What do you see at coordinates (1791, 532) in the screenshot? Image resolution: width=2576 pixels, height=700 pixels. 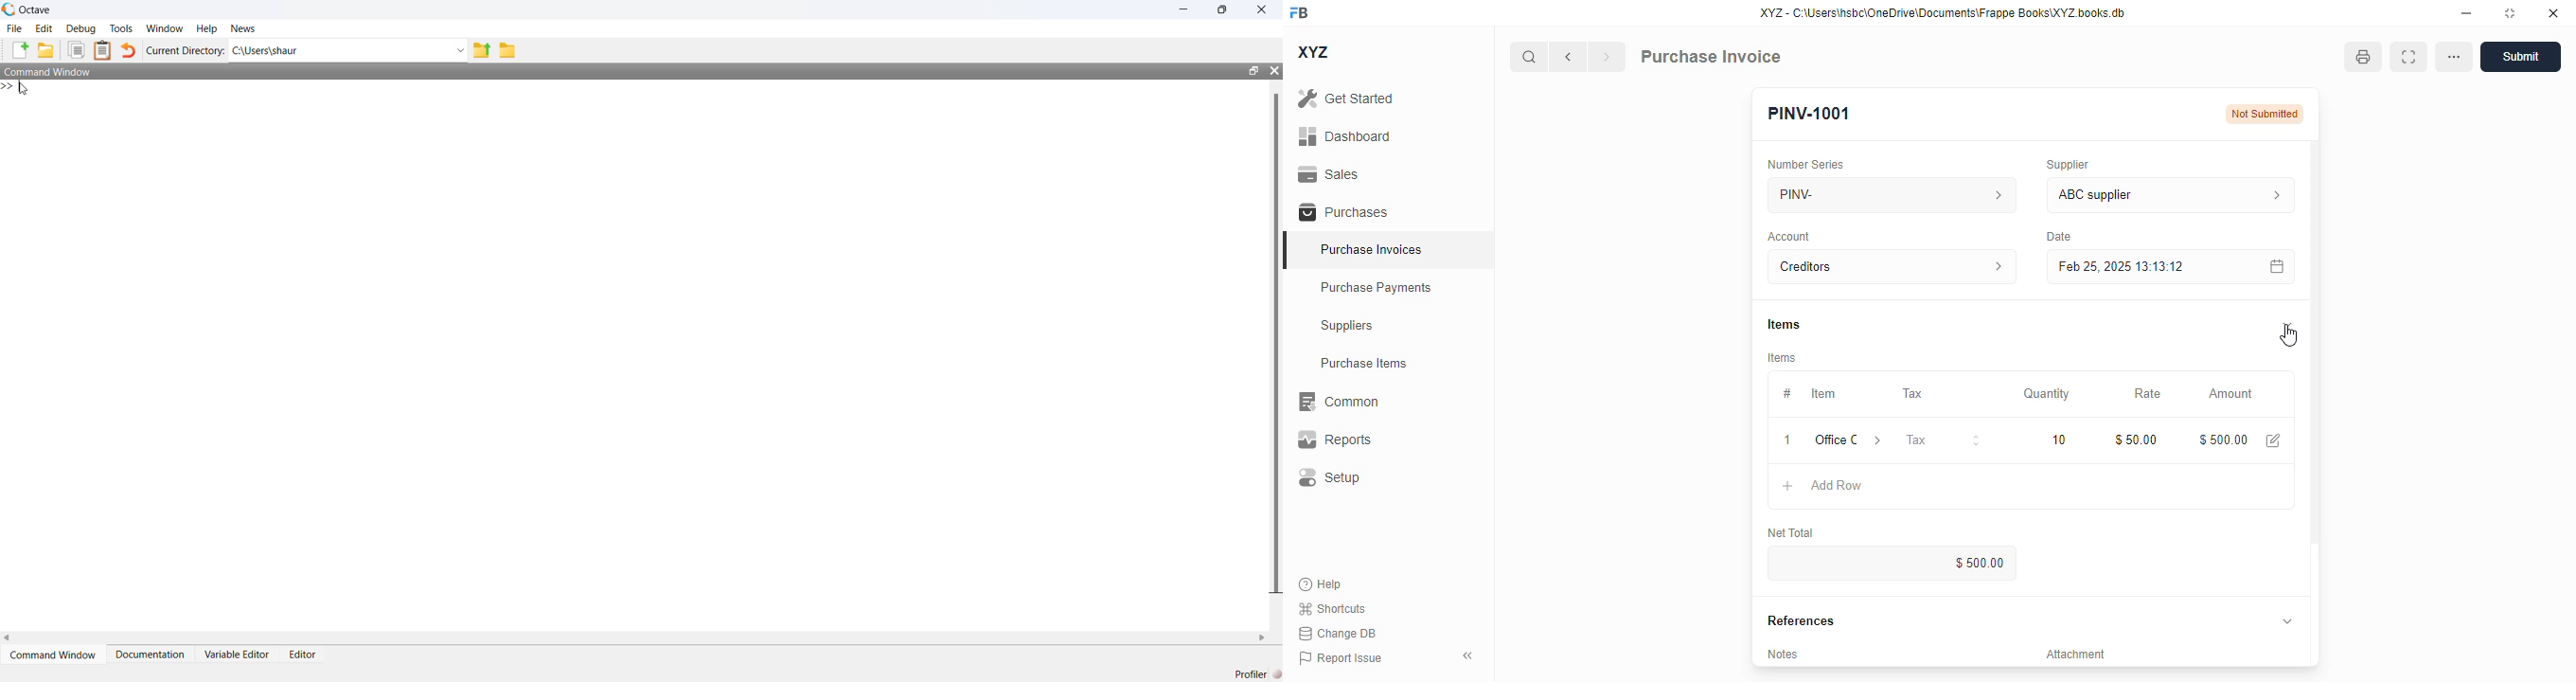 I see `net total` at bounding box center [1791, 532].